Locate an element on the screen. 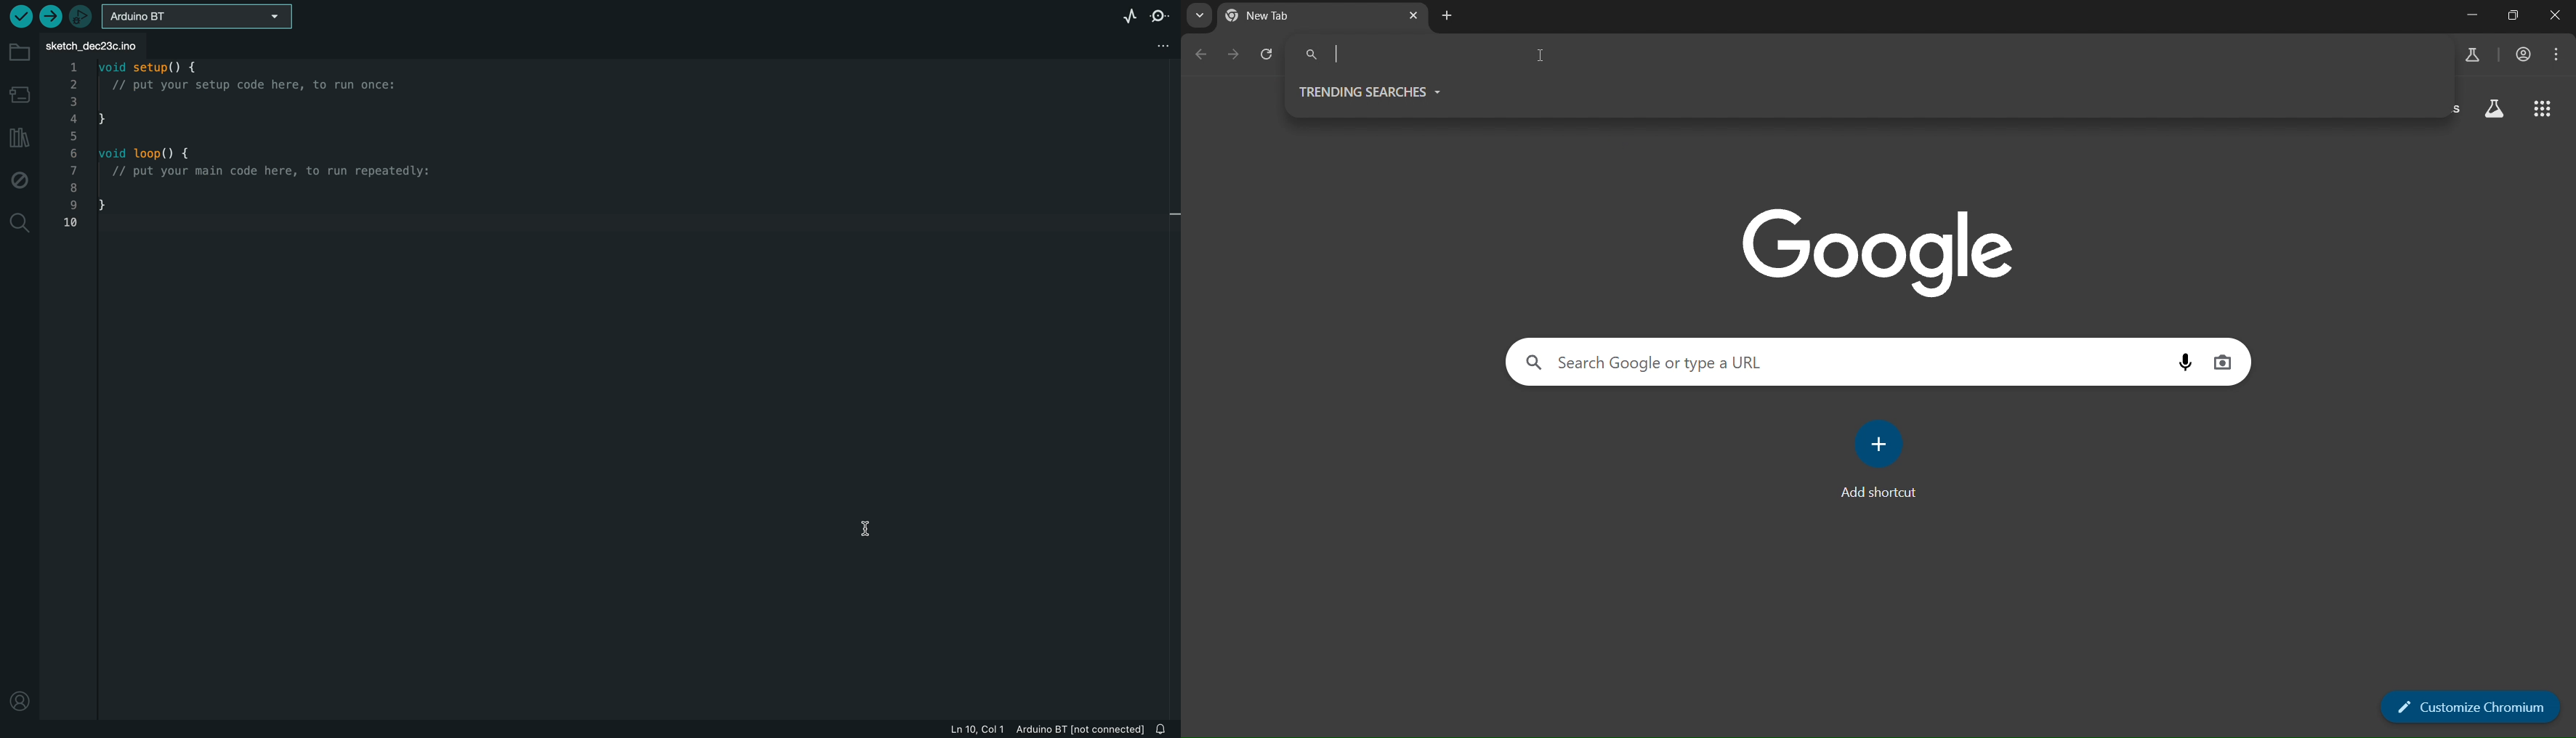 The width and height of the screenshot is (2576, 756). search labs is located at coordinates (2493, 111).